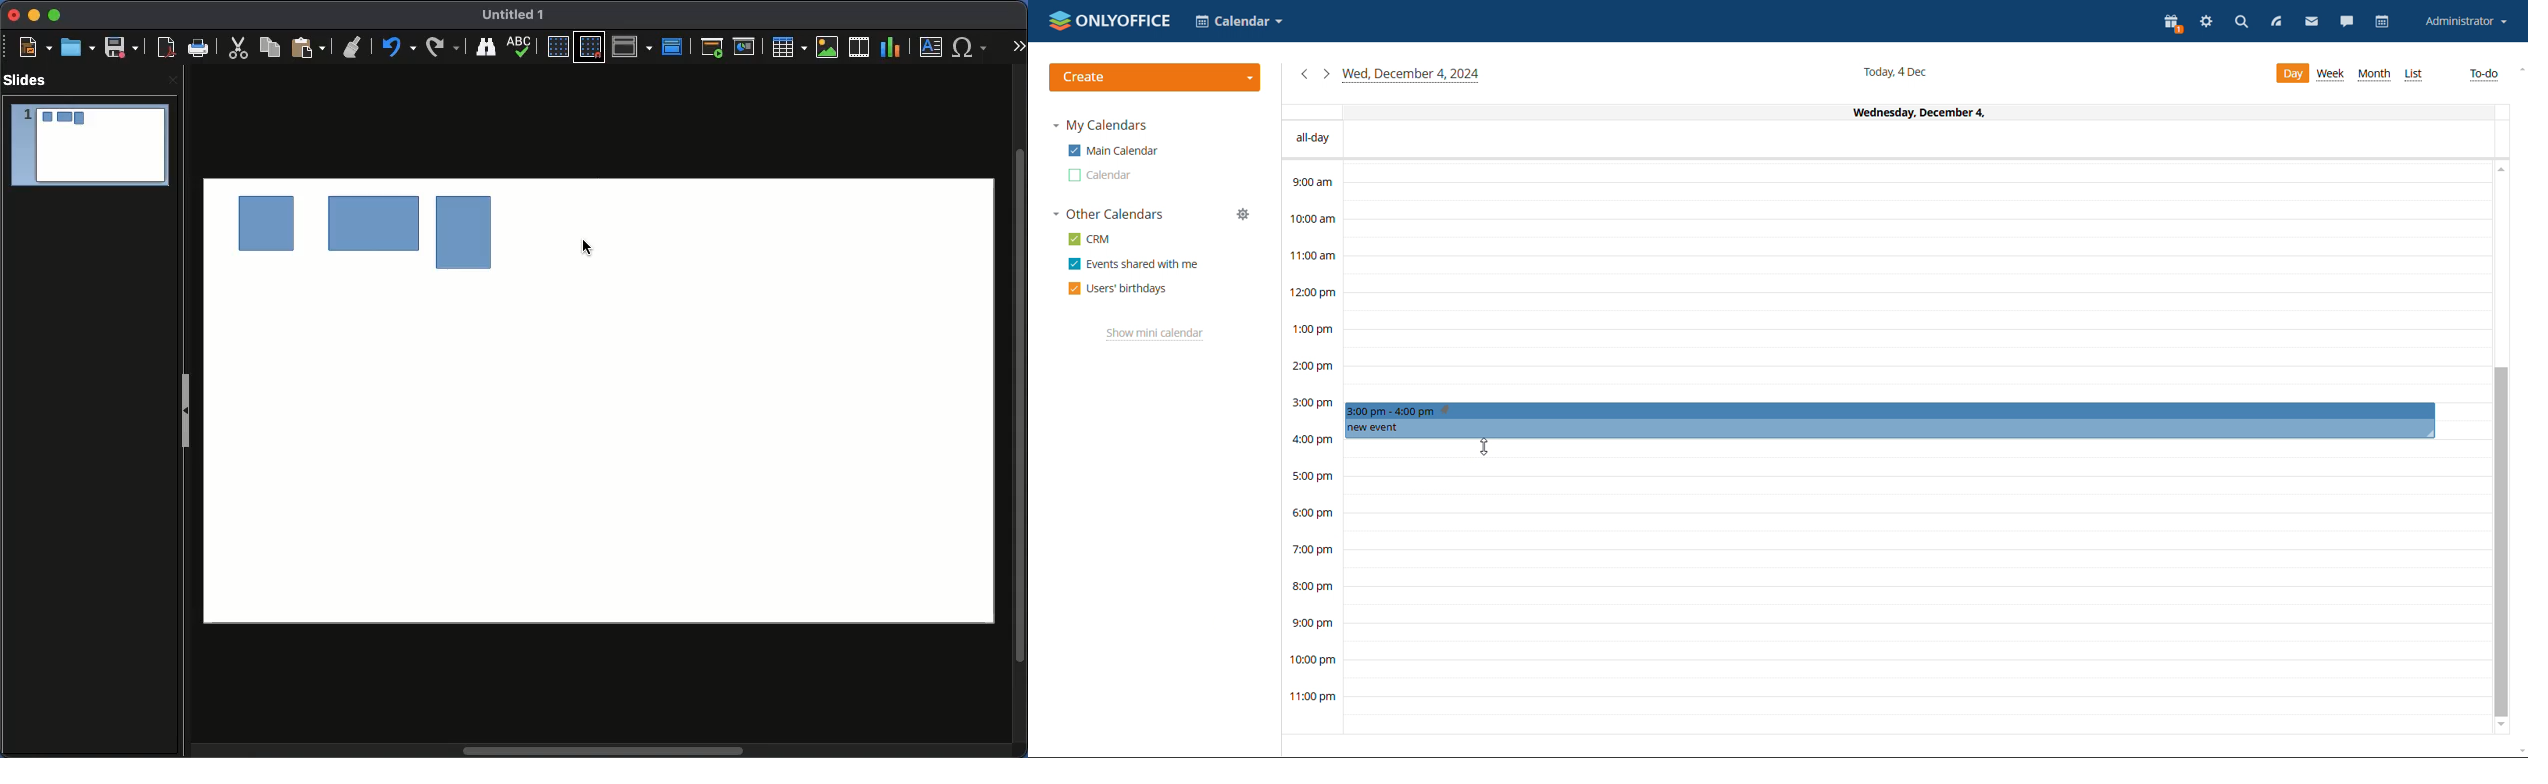  What do you see at coordinates (1100, 125) in the screenshot?
I see `my calendars` at bounding box center [1100, 125].